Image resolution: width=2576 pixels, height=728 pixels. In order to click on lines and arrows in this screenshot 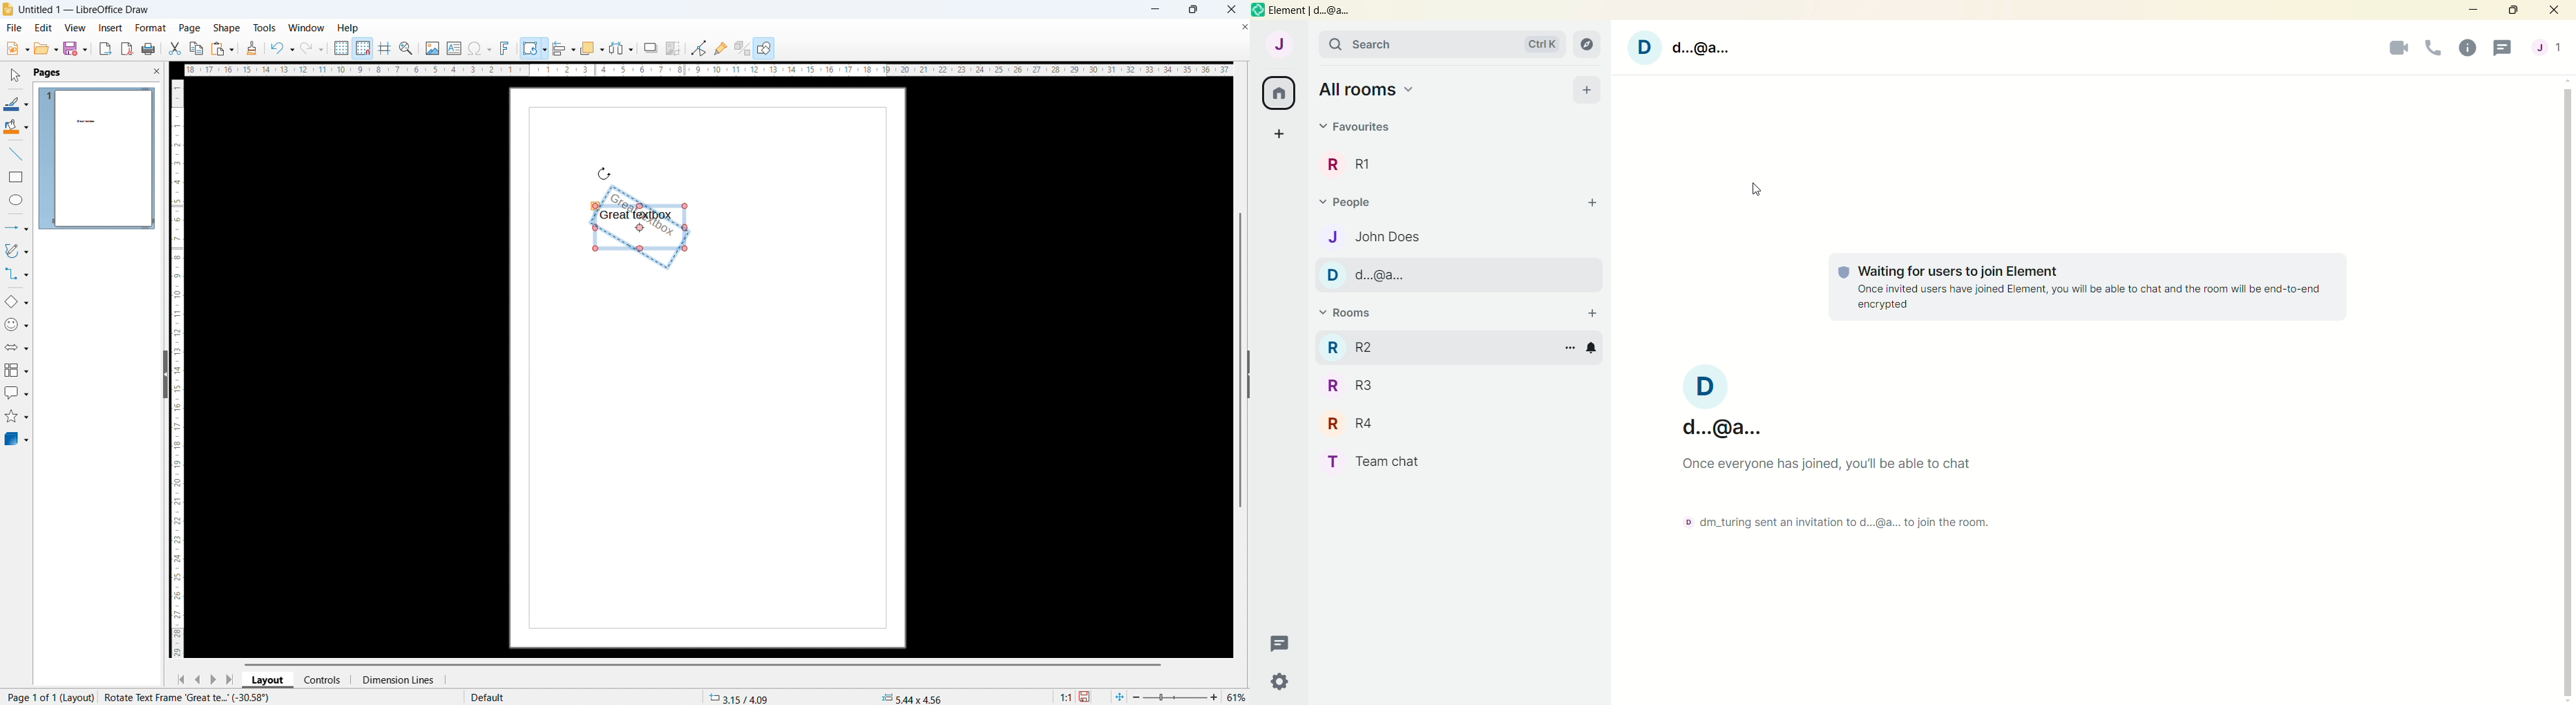, I will do `click(16, 227)`.